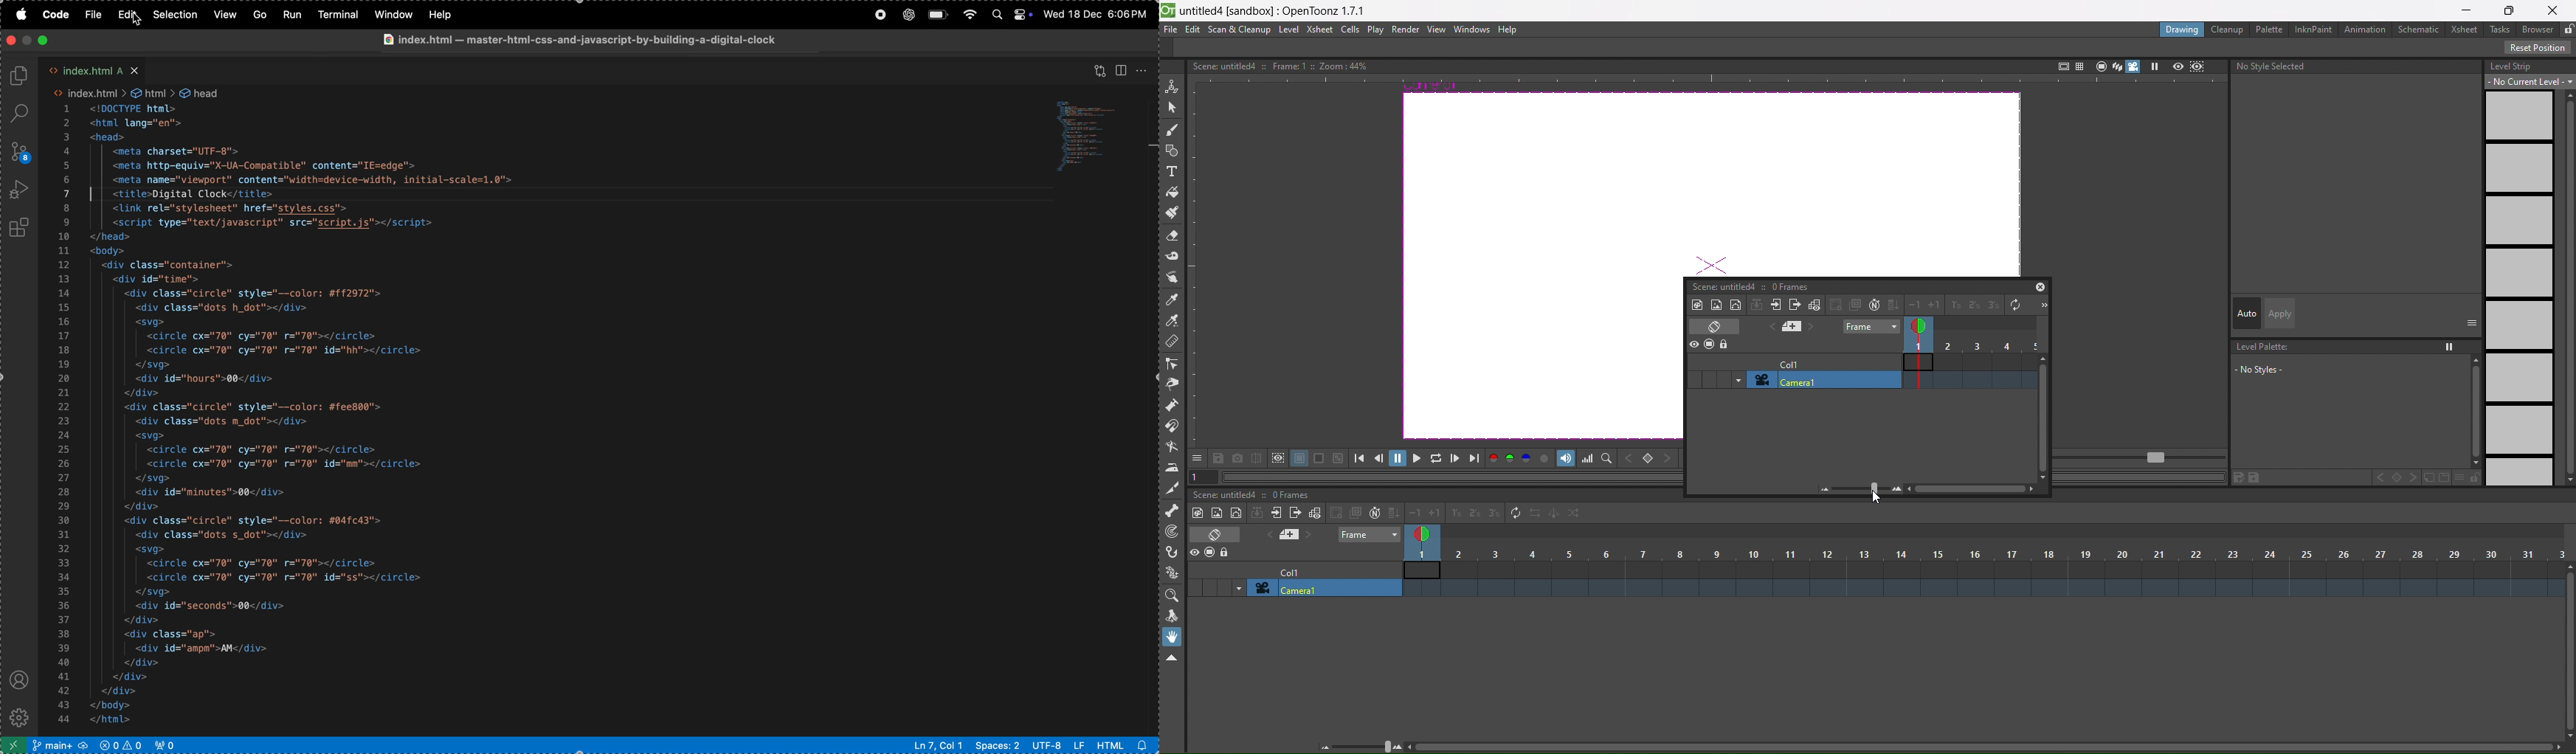 The image size is (2576, 756). I want to click on new raster level, so click(1716, 303).